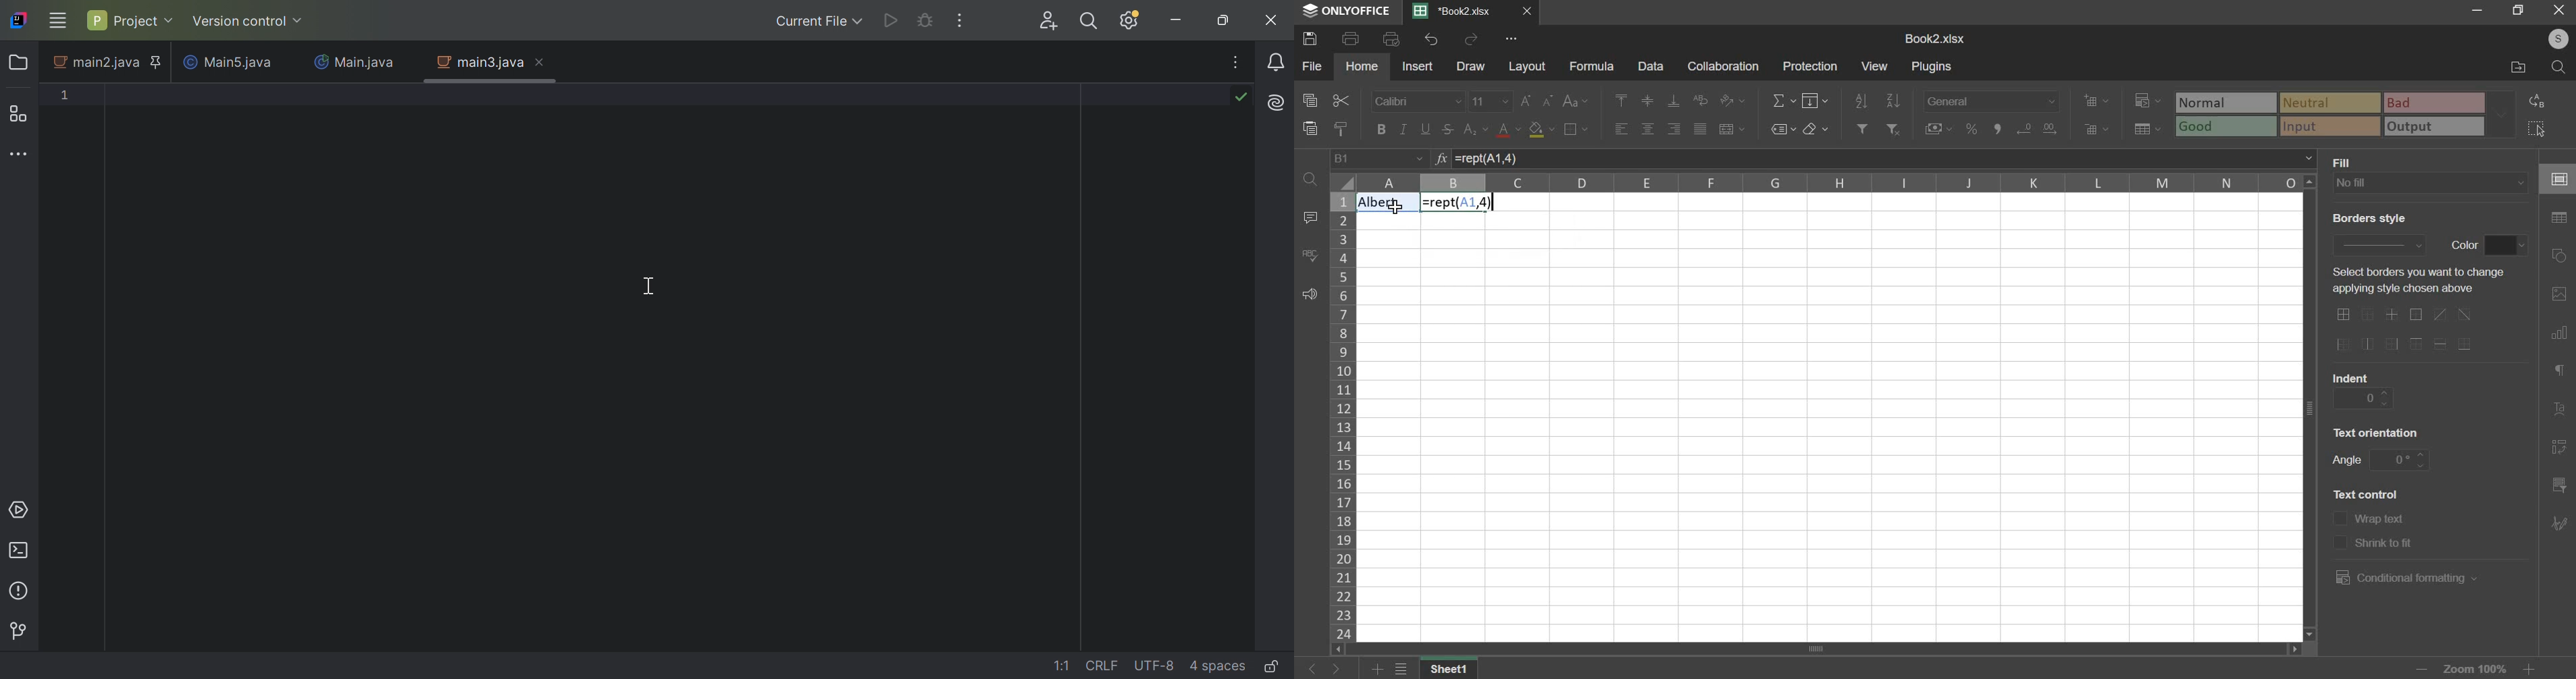 Image resolution: width=2576 pixels, height=700 pixels. What do you see at coordinates (2560, 448) in the screenshot?
I see `pivot table settings` at bounding box center [2560, 448].